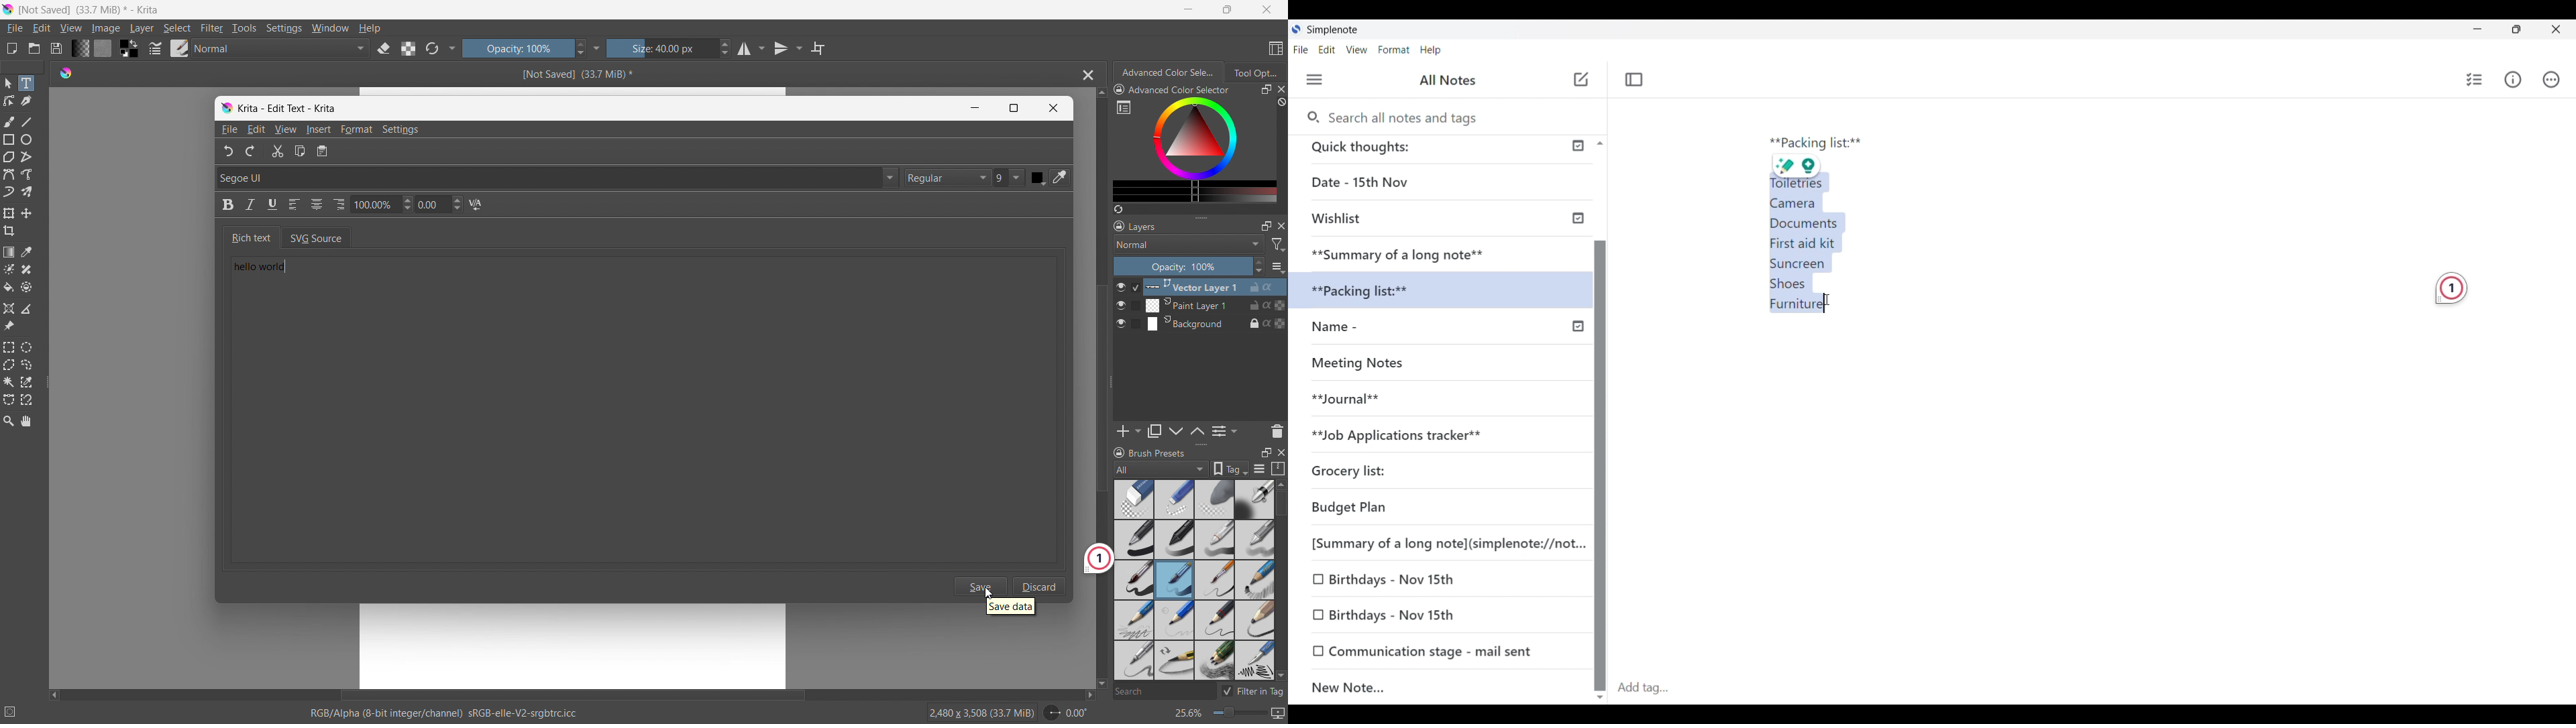  I want to click on SVG Source, so click(325, 237).